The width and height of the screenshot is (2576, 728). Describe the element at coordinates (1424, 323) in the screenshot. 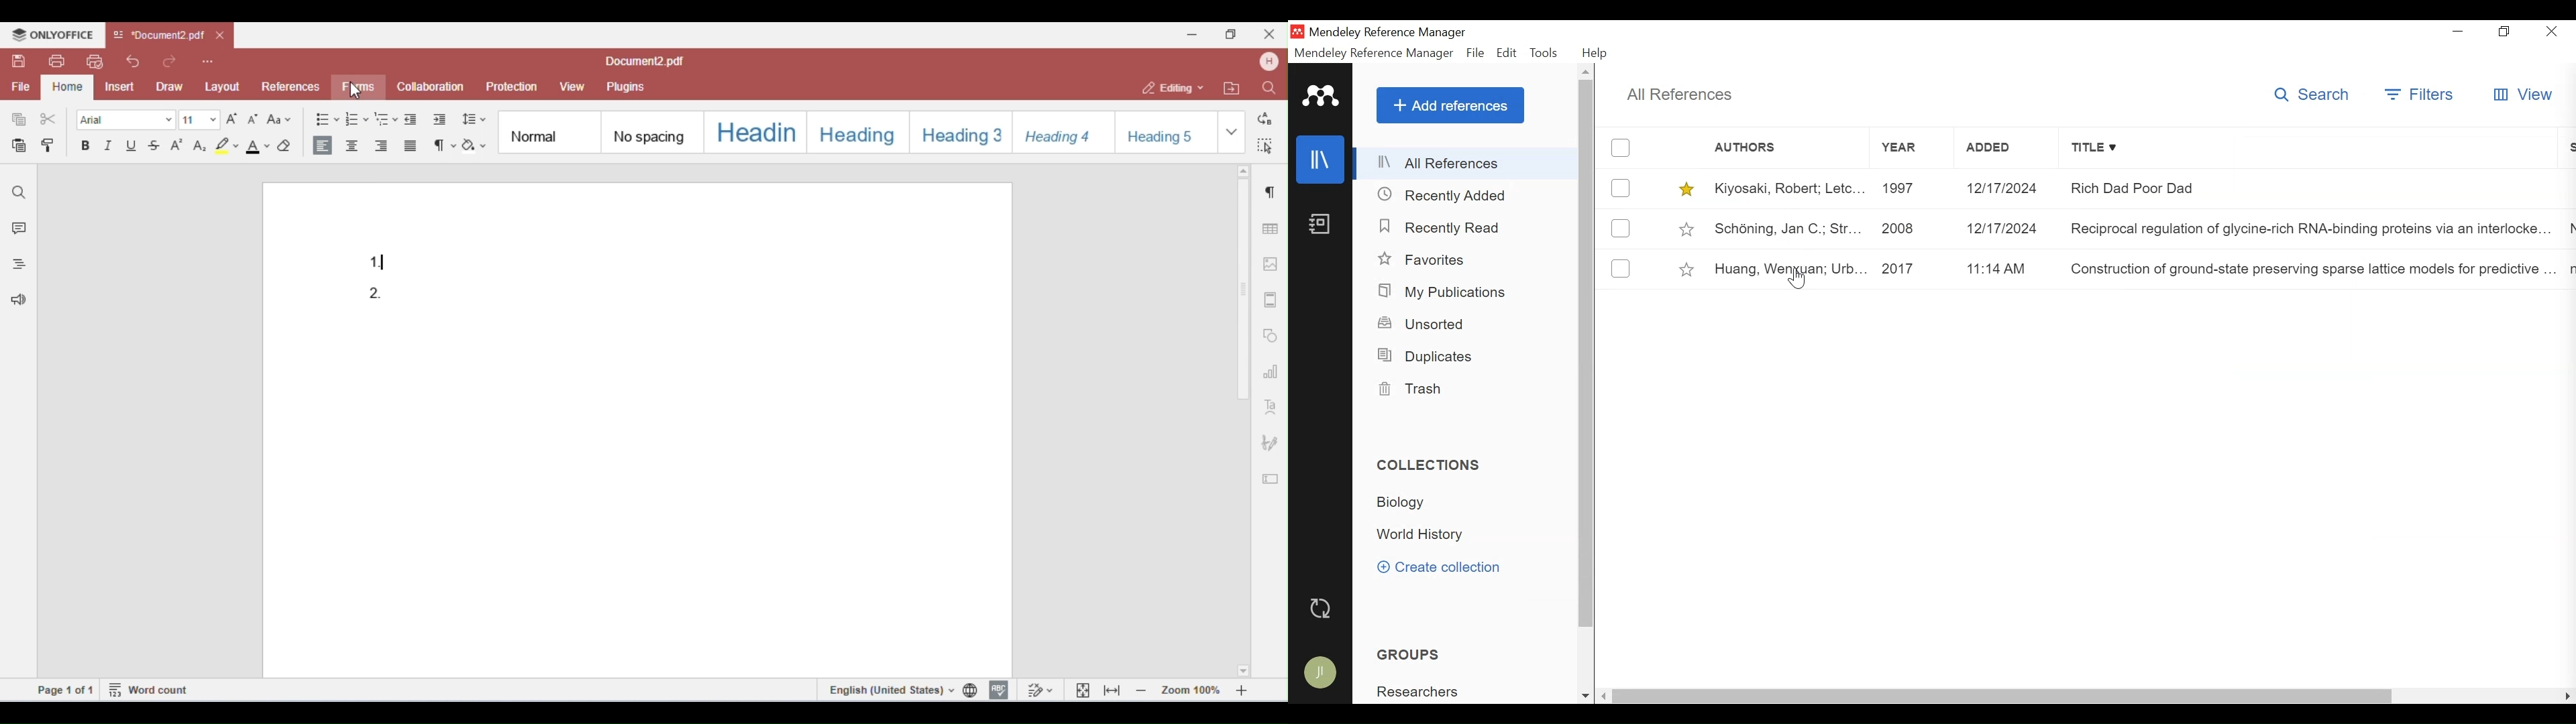

I see `Unsorted` at that location.